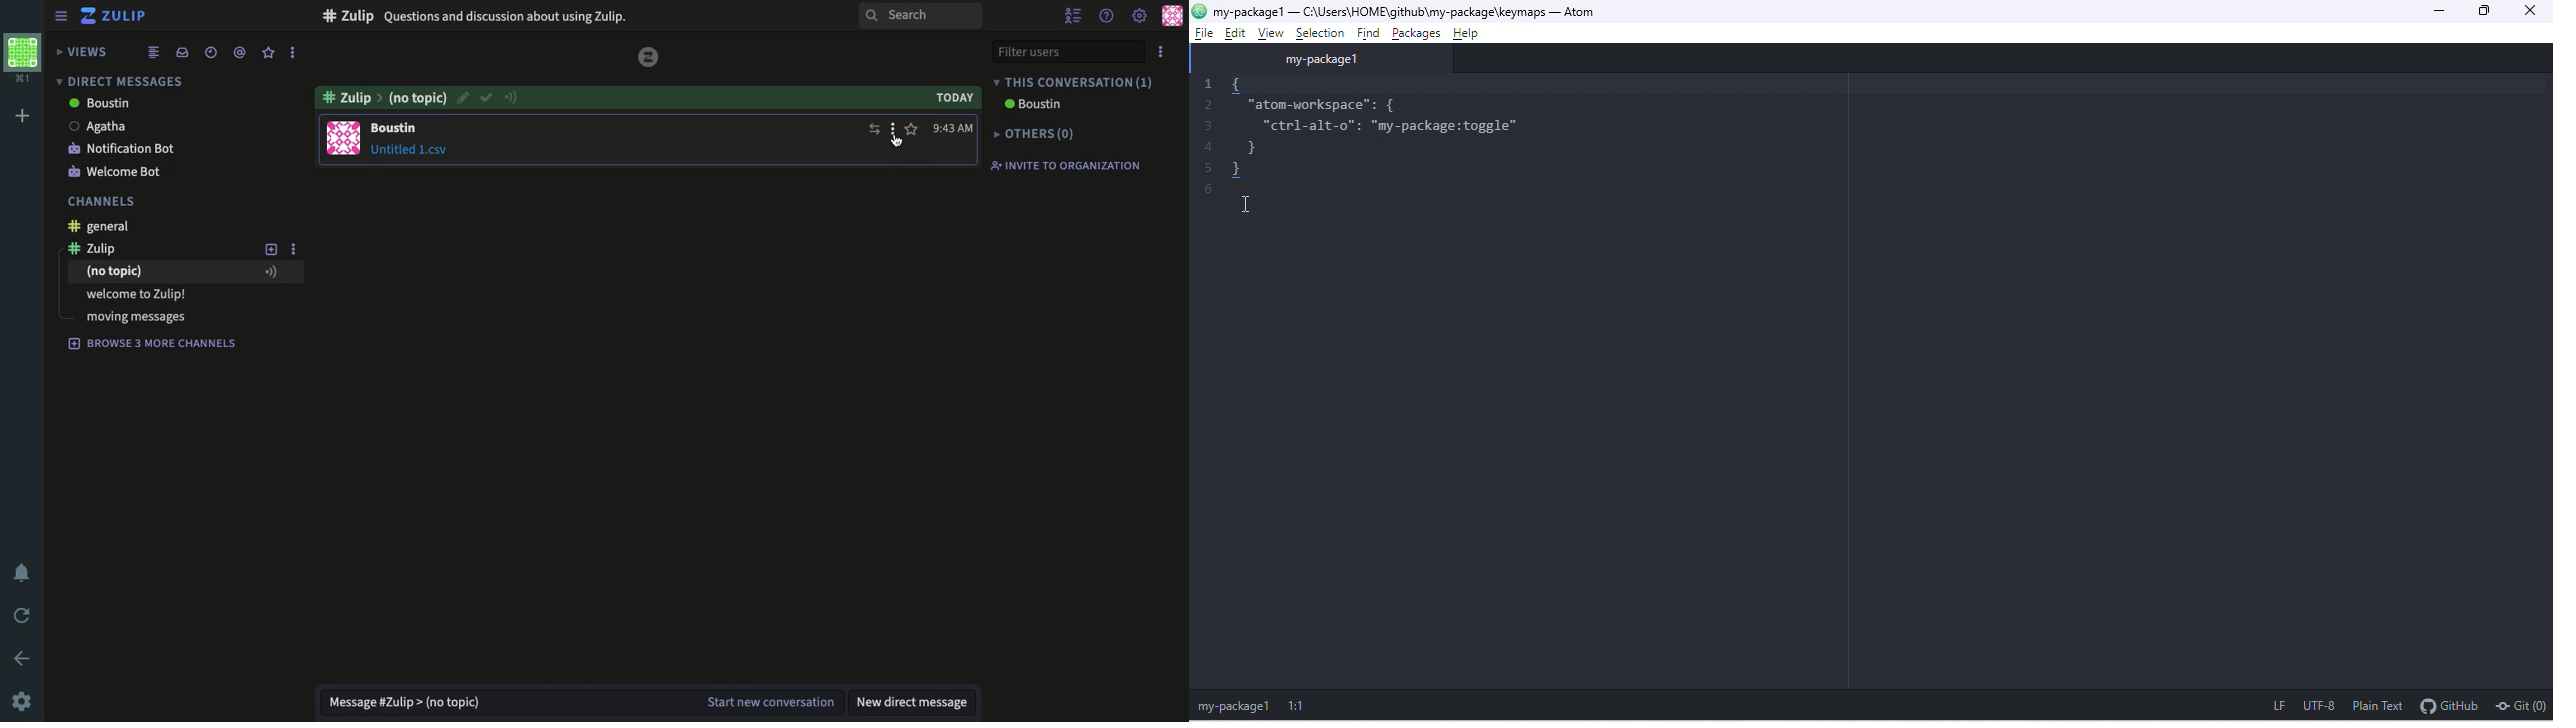 Image resolution: width=2576 pixels, height=728 pixels. What do you see at coordinates (1076, 15) in the screenshot?
I see `hide user list ` at bounding box center [1076, 15].